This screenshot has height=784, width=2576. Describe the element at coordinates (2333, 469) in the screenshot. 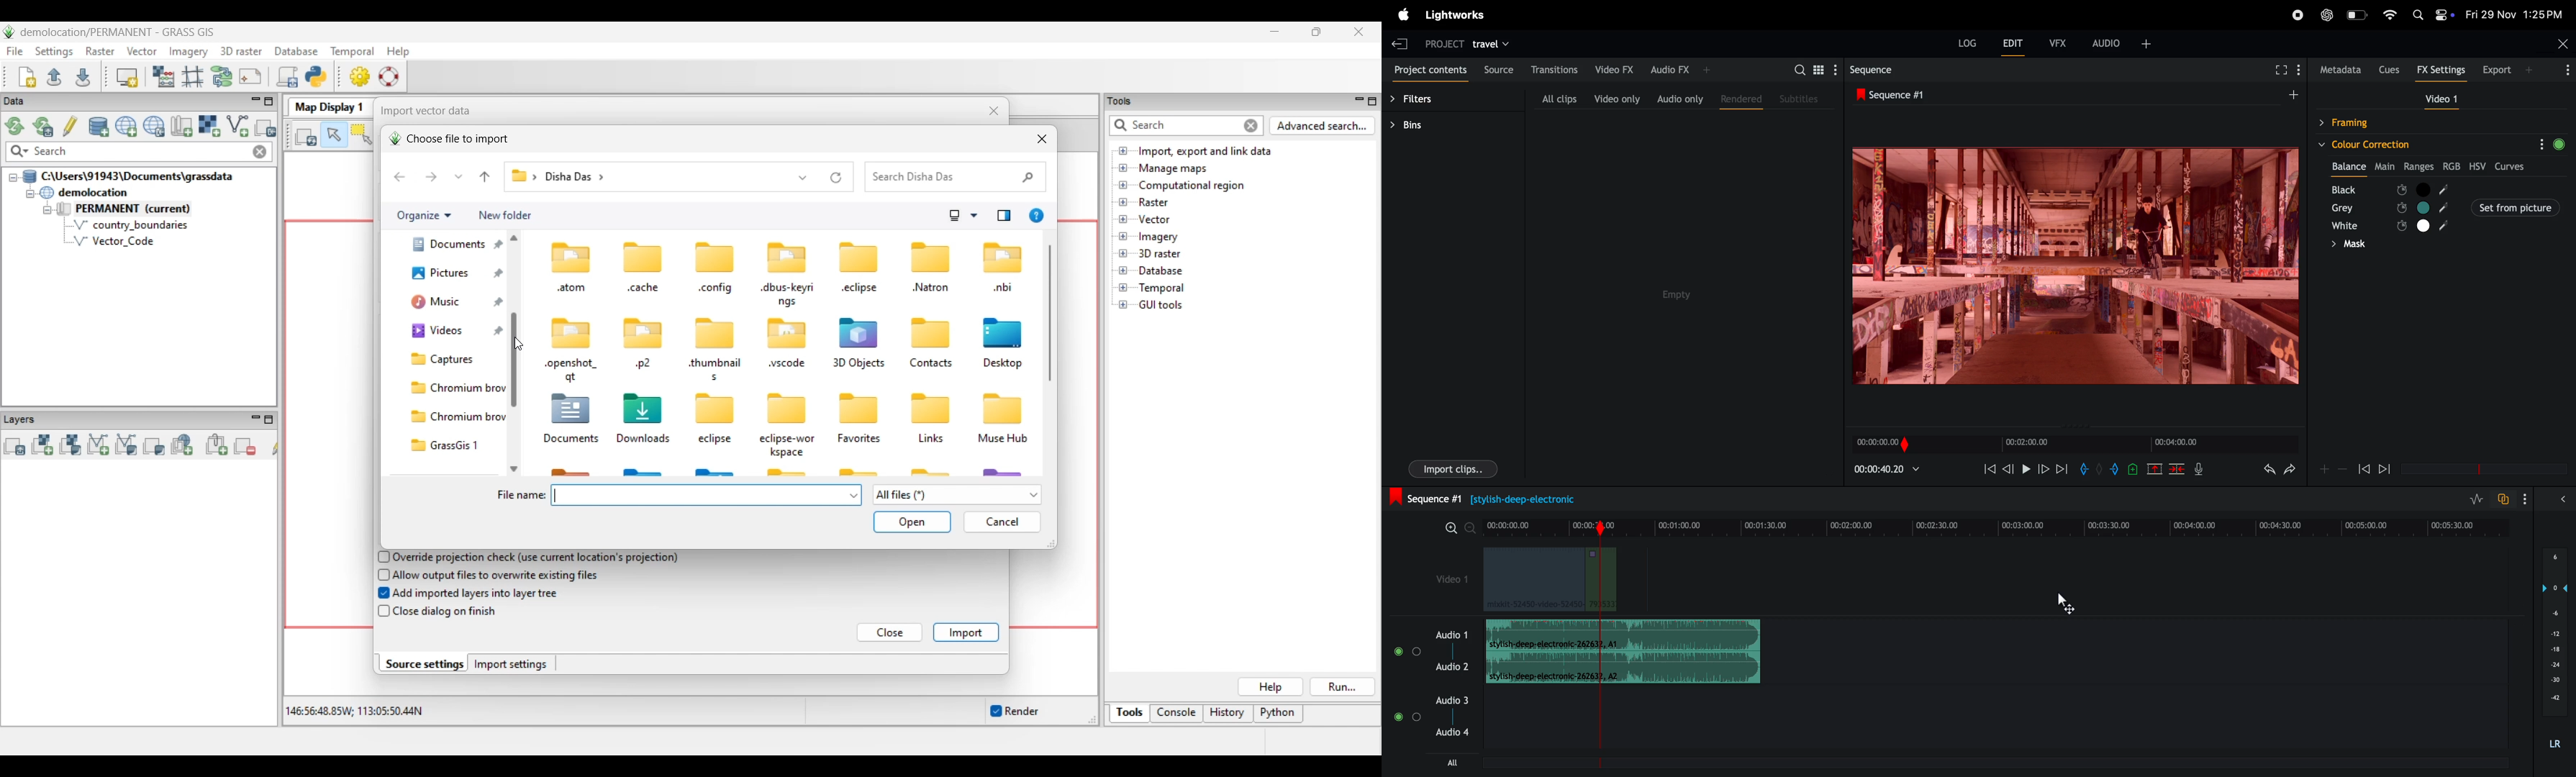

I see `zoom in zoom out` at that location.